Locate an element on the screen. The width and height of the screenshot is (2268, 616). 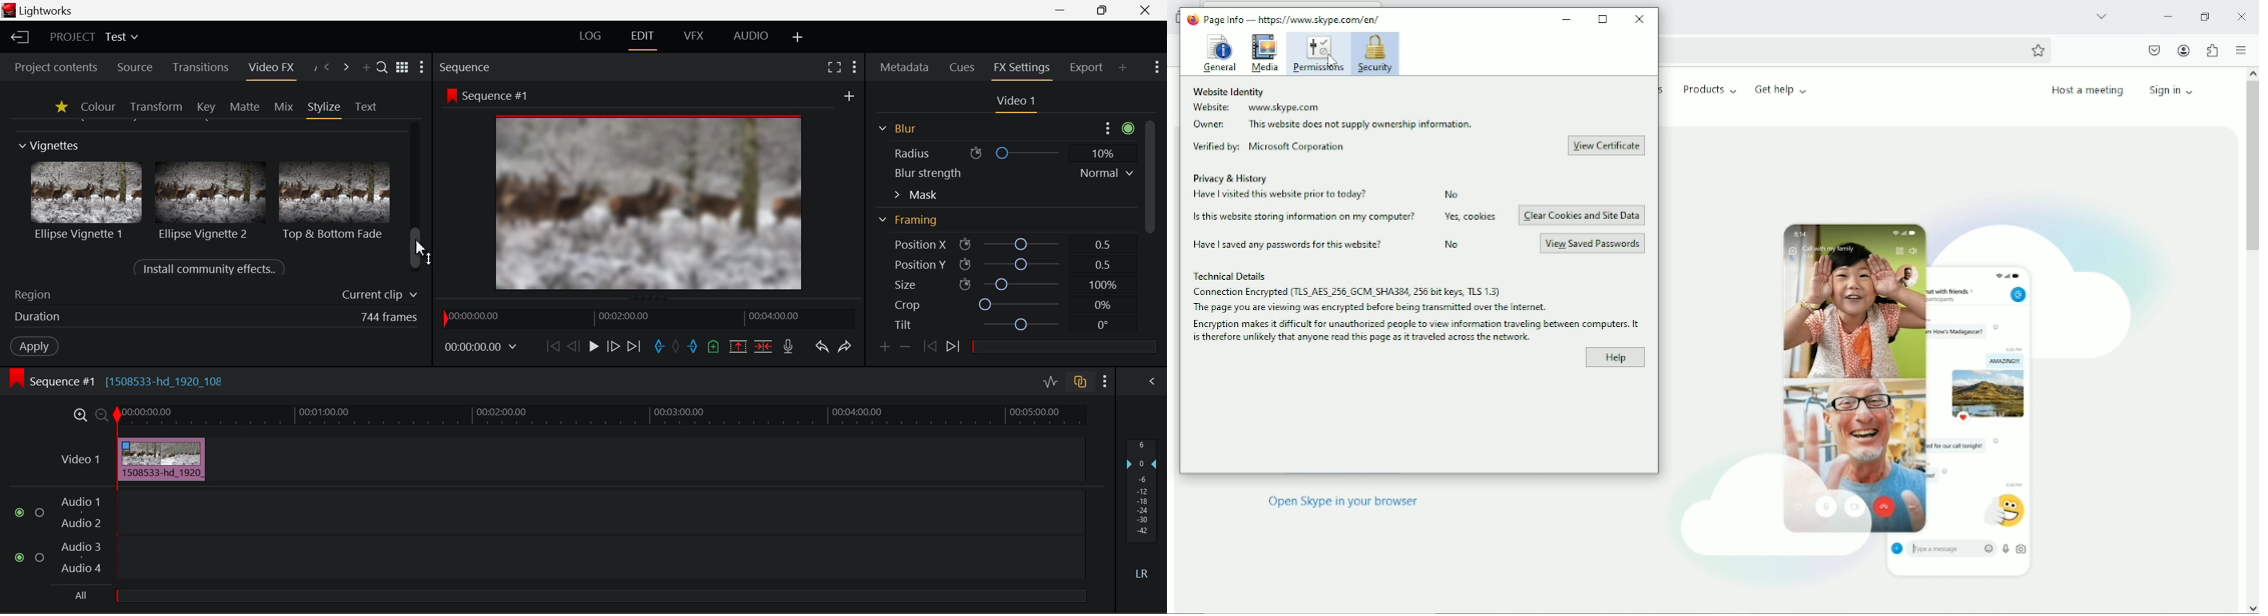
Frame Time is located at coordinates (481, 346).